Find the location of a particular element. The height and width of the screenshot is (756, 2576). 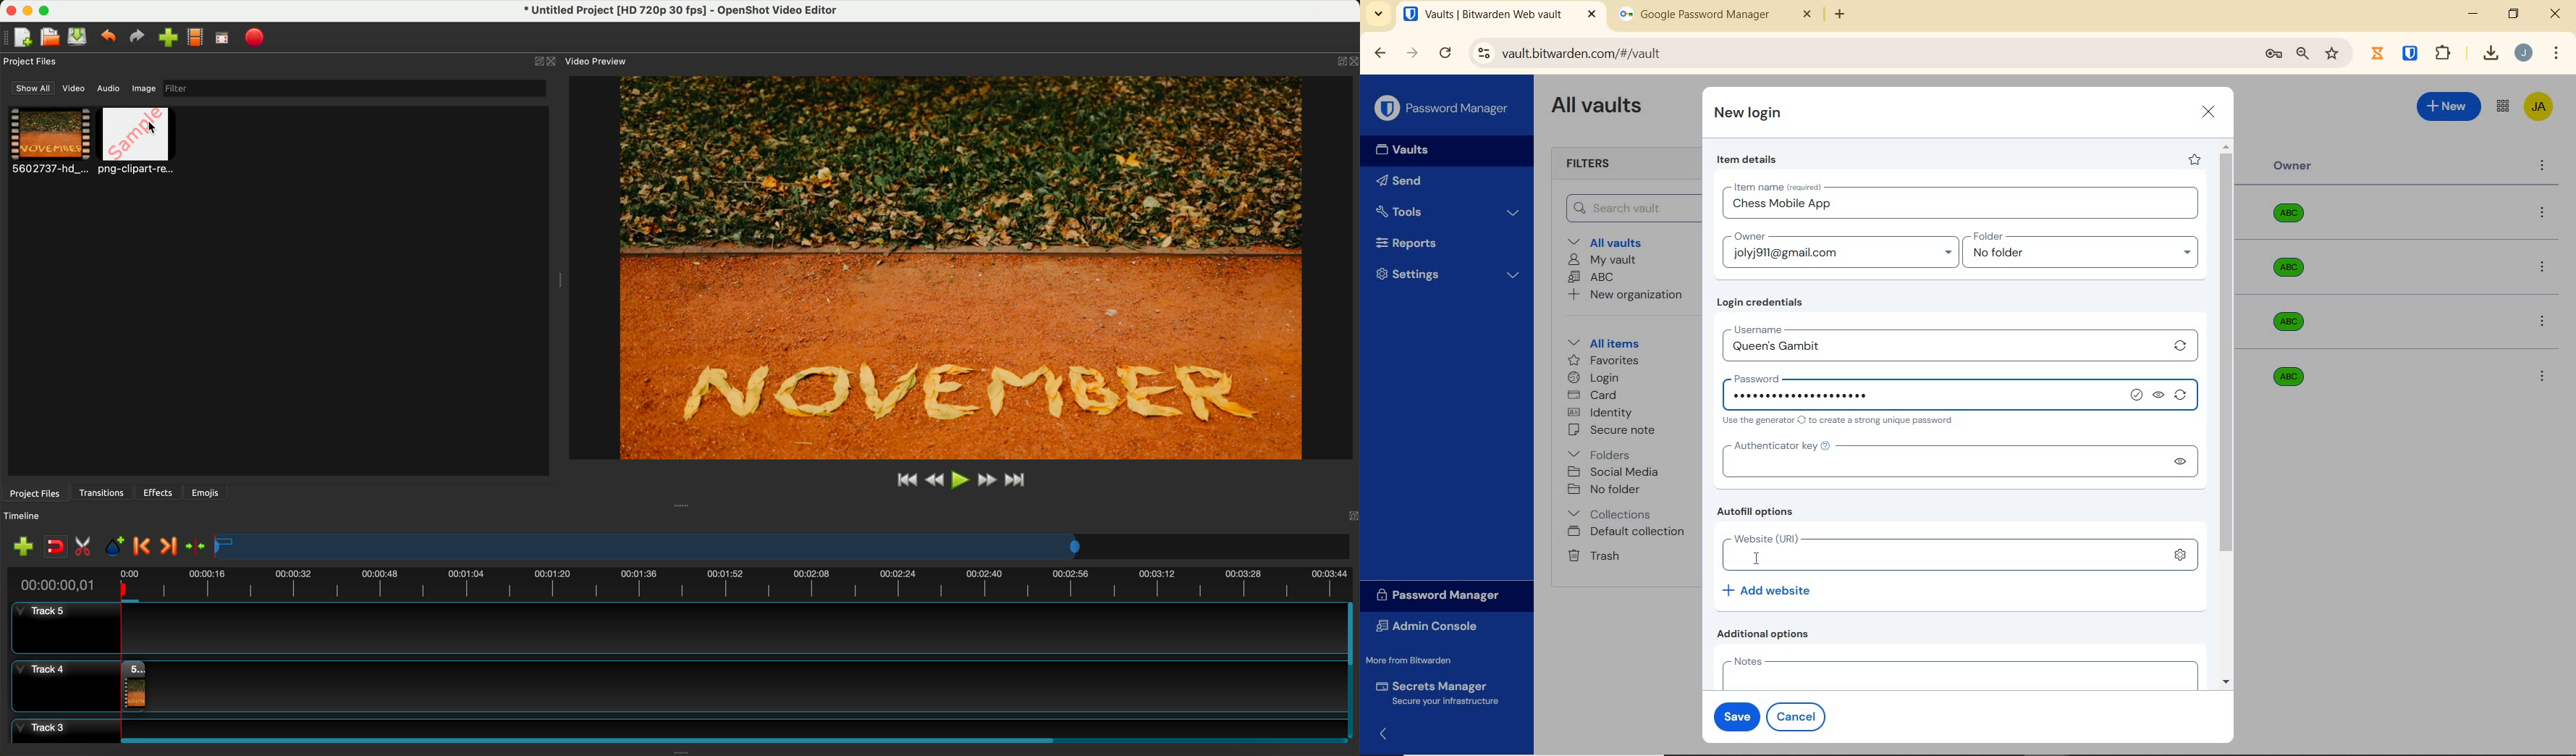

backward is located at coordinates (1379, 53).